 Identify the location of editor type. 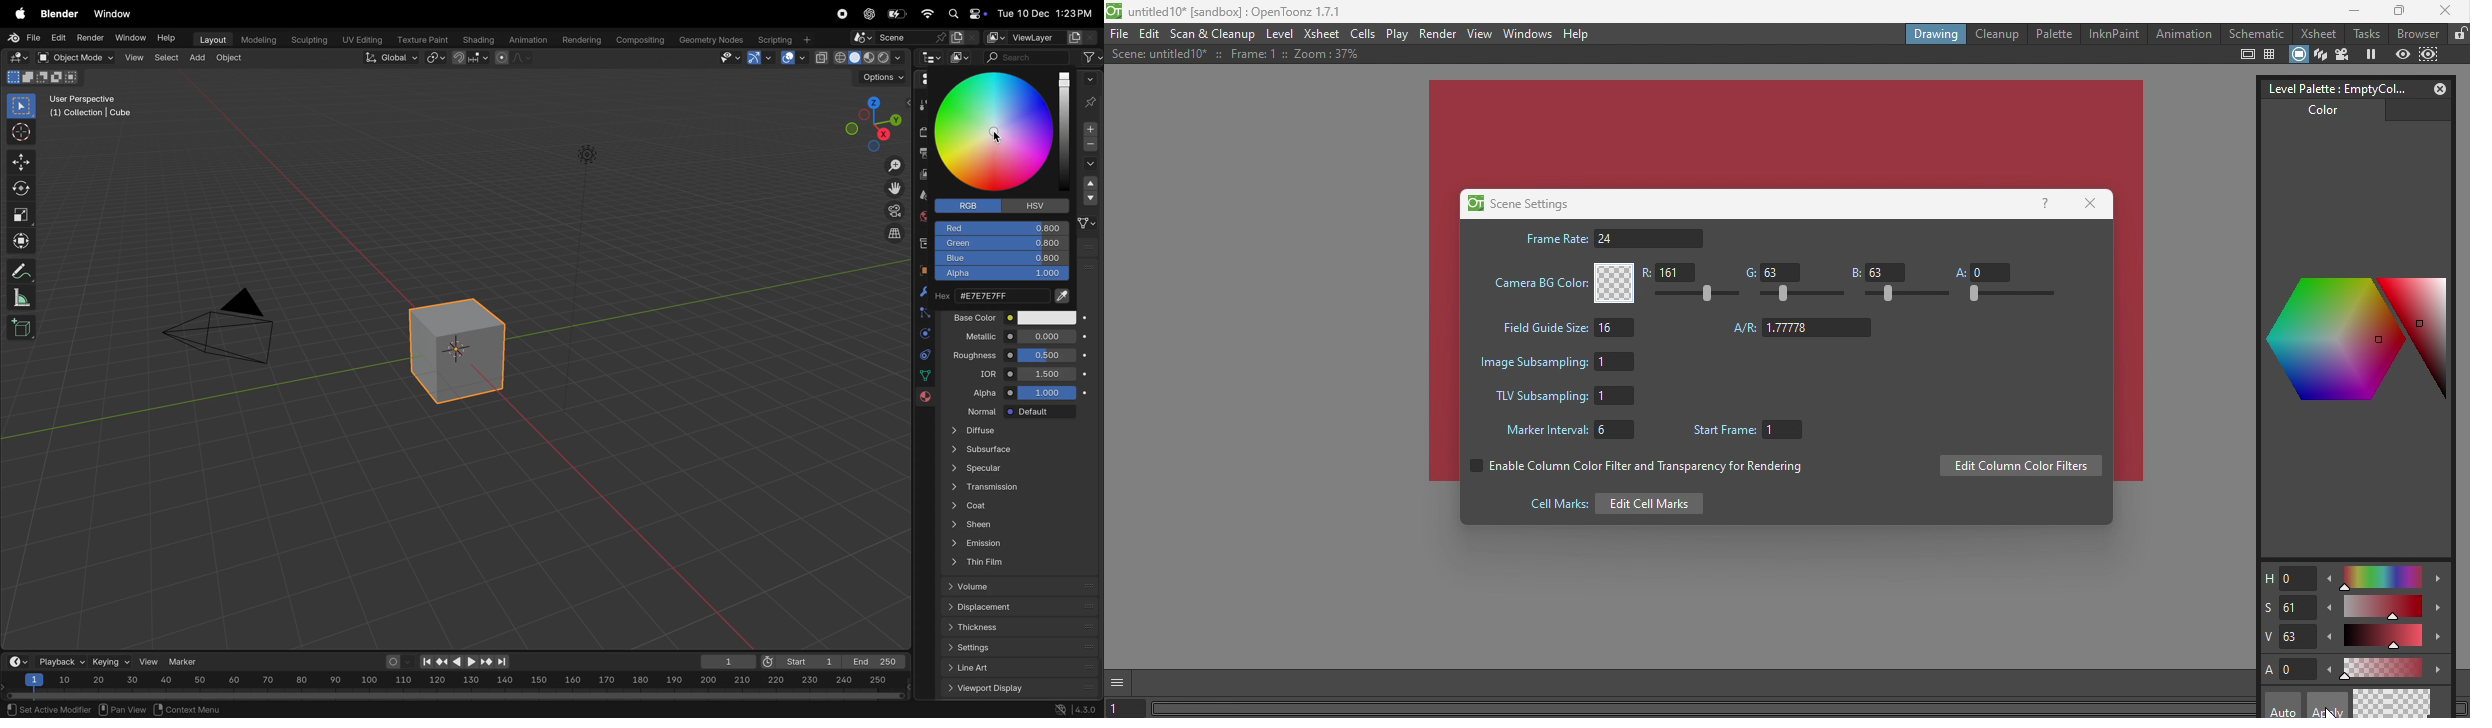
(15, 56).